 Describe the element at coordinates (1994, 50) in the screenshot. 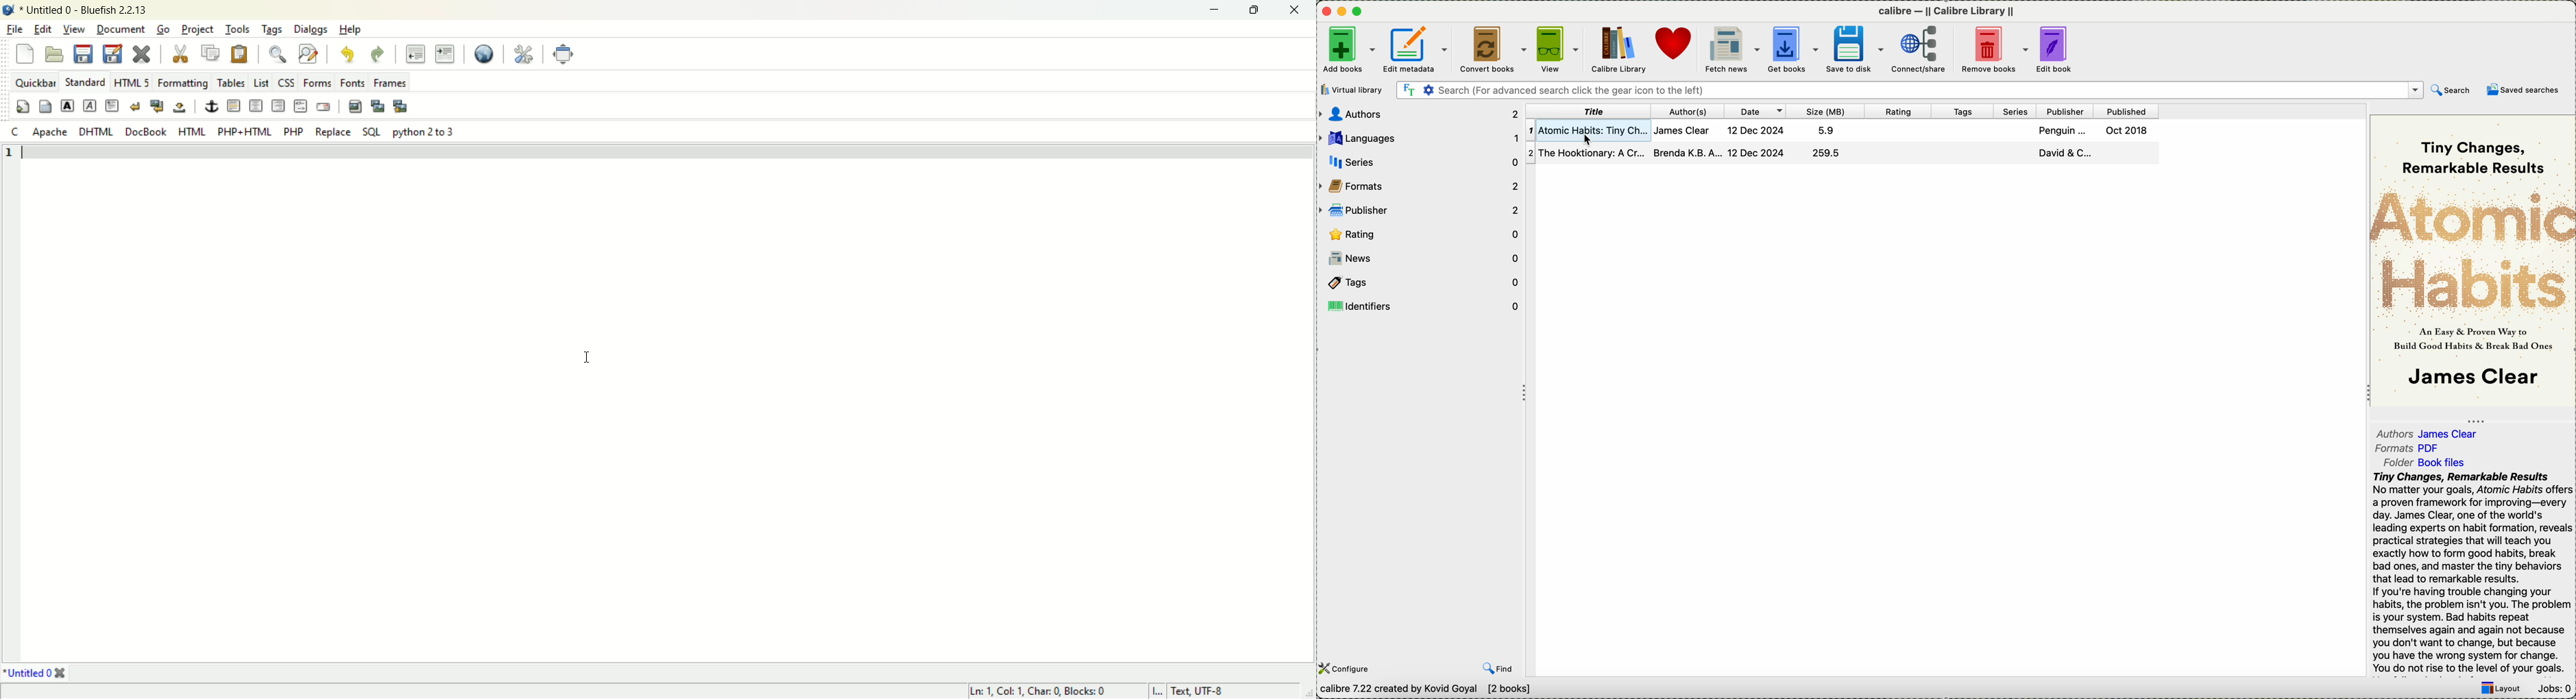

I see `remove books` at that location.